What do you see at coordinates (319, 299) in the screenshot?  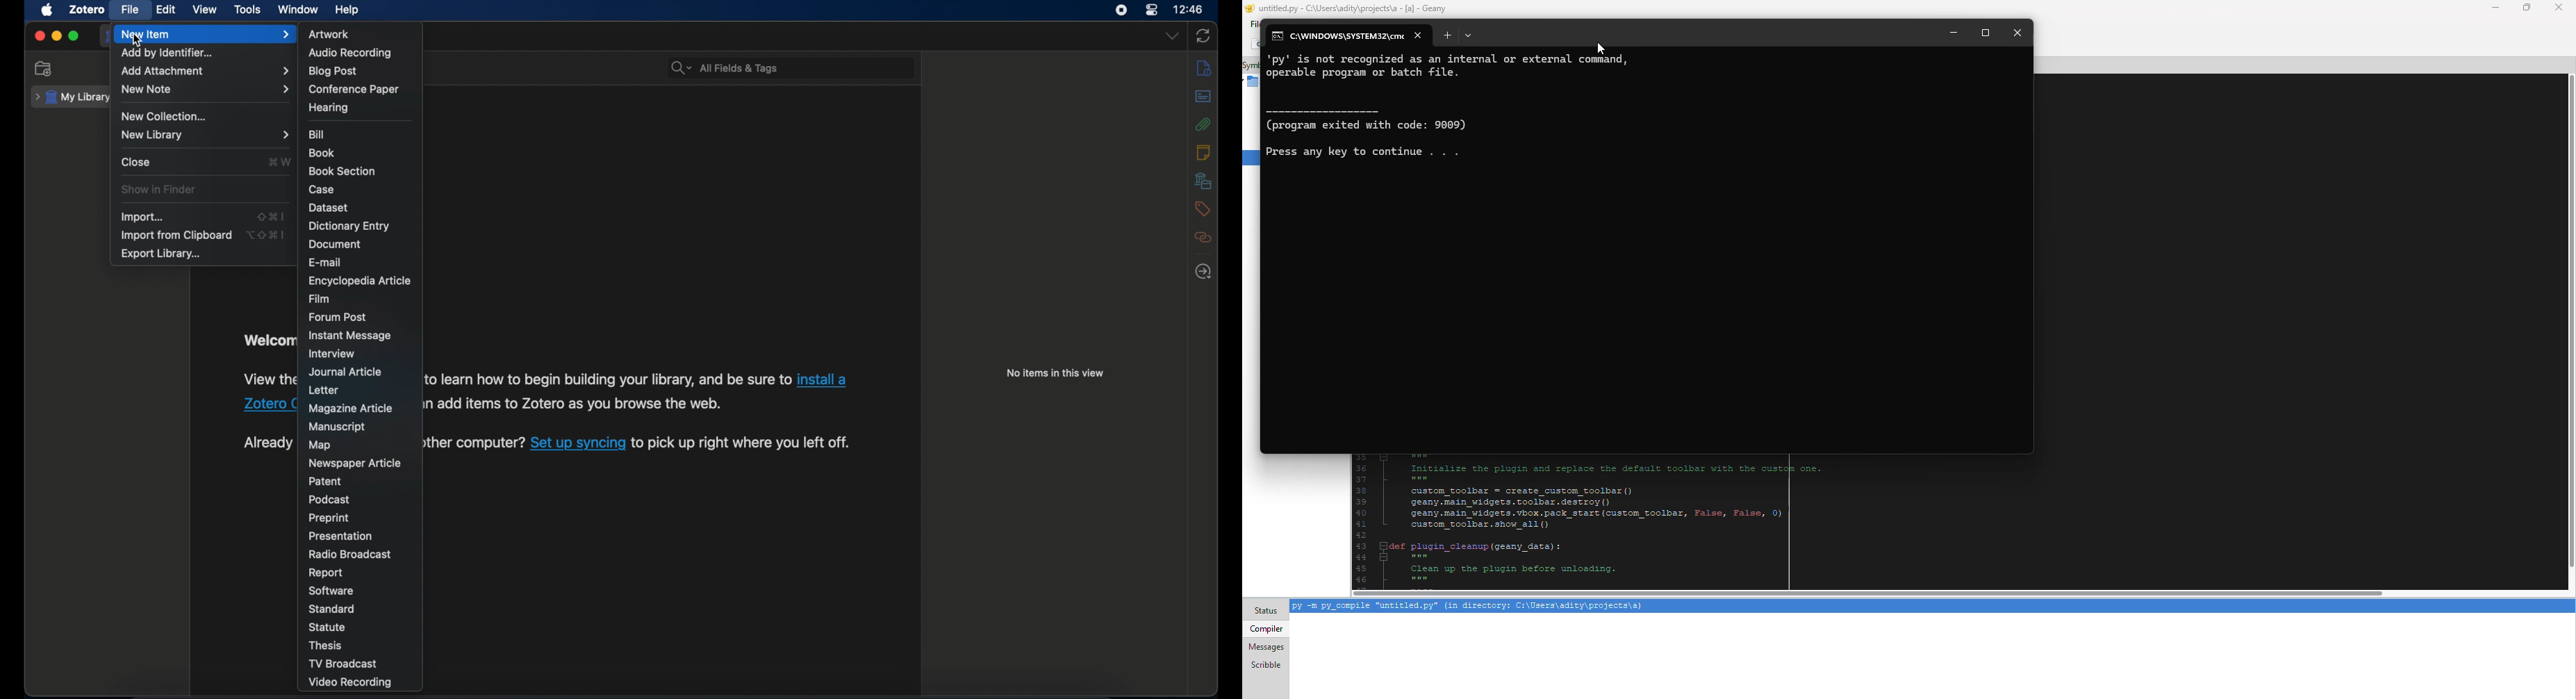 I see `film` at bounding box center [319, 299].